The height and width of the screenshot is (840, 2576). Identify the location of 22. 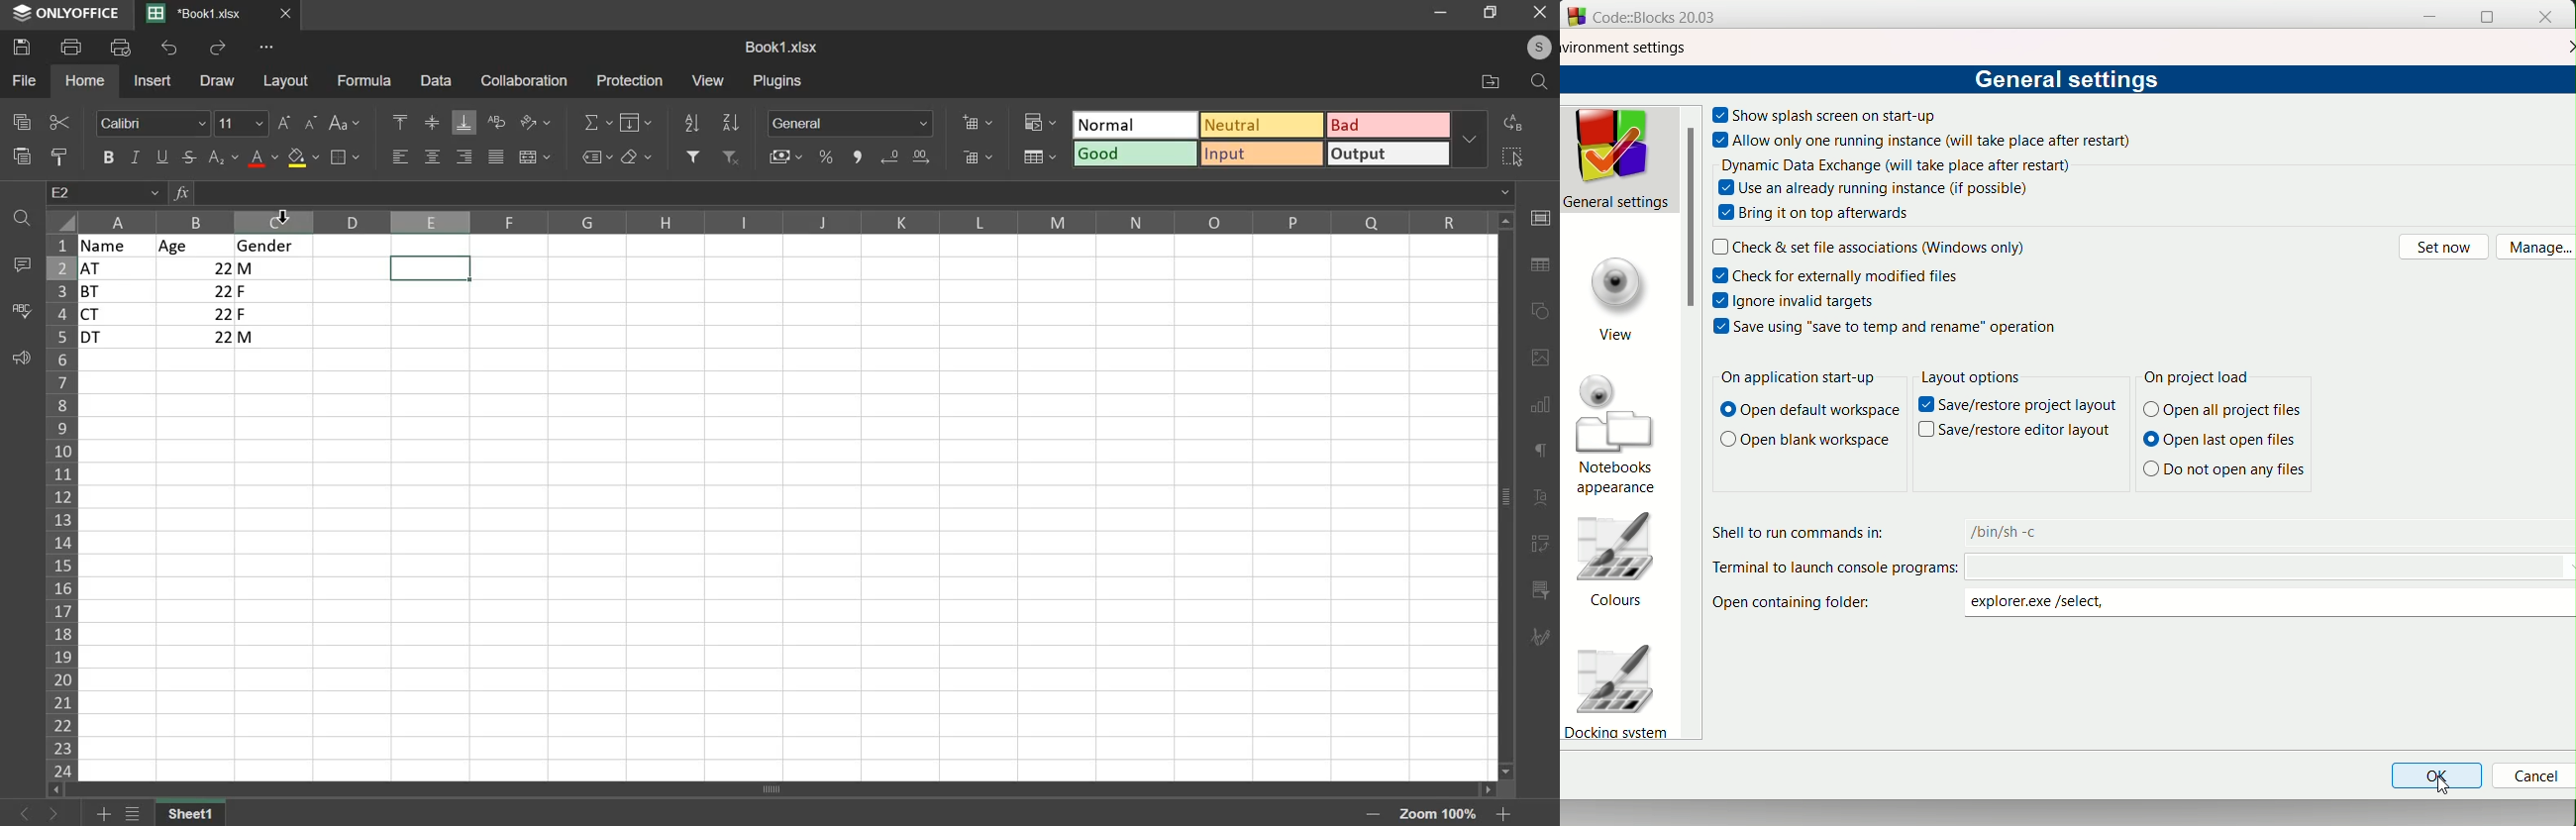
(197, 313).